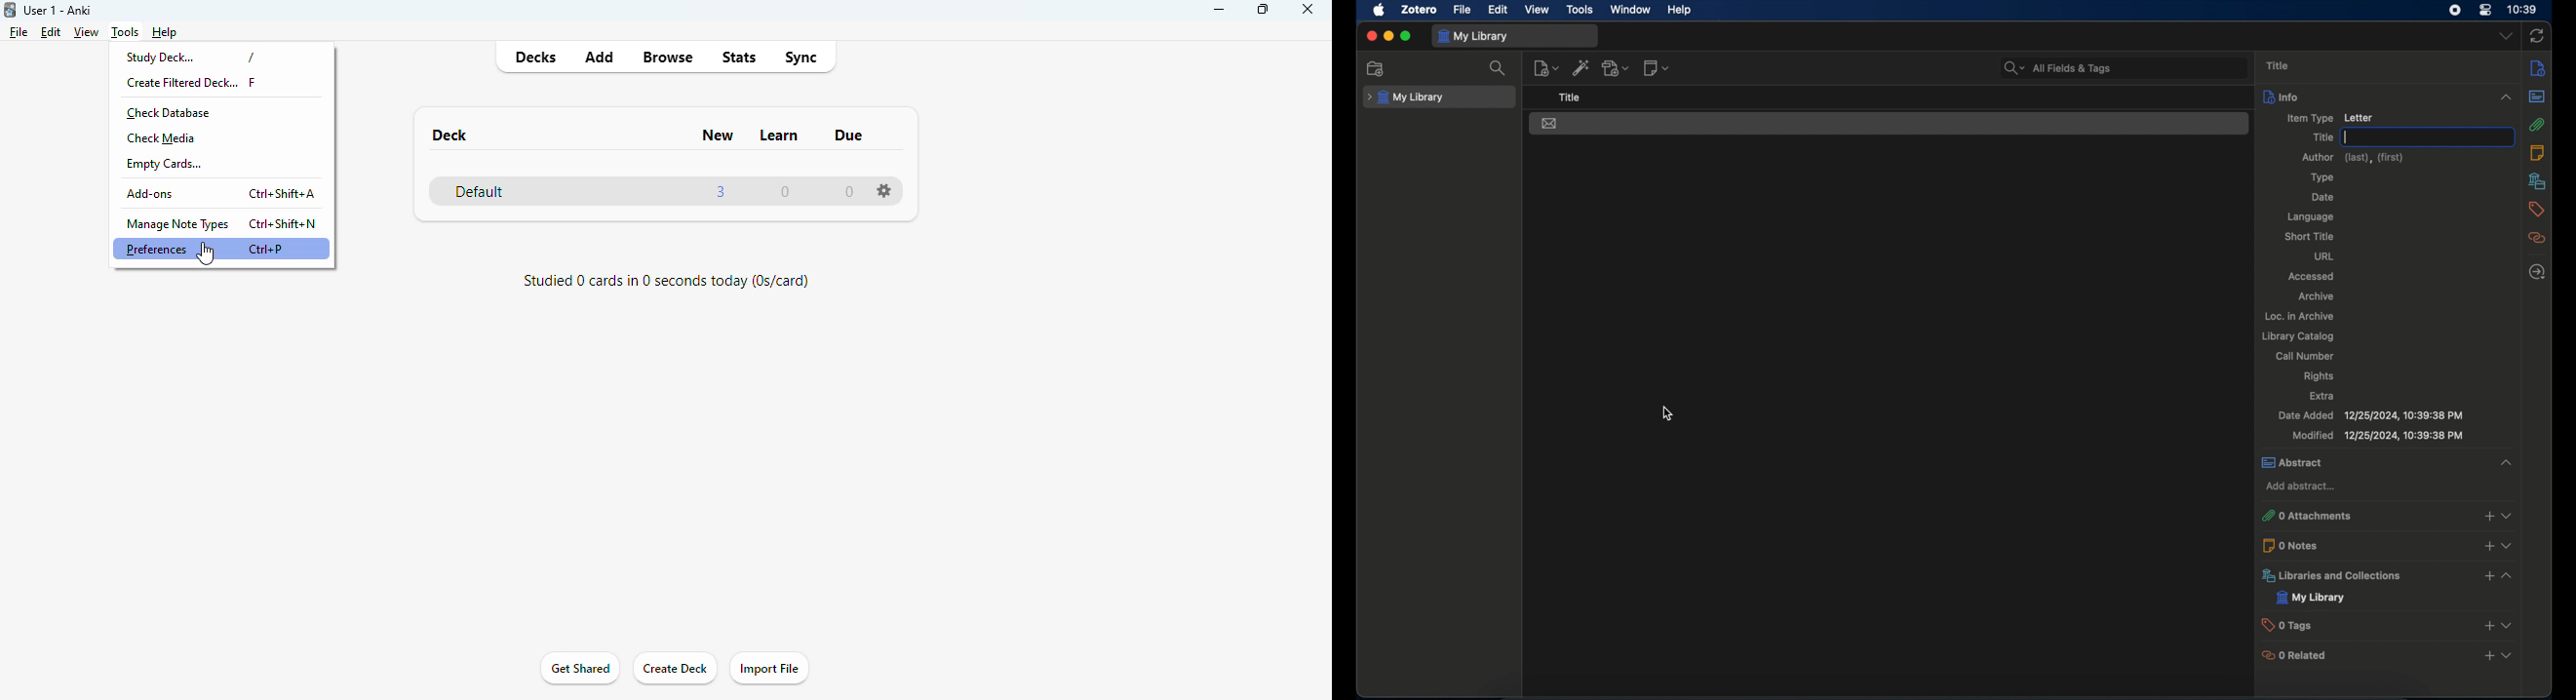 This screenshot has width=2576, height=700. Describe the element at coordinates (768, 668) in the screenshot. I see `import file` at that location.